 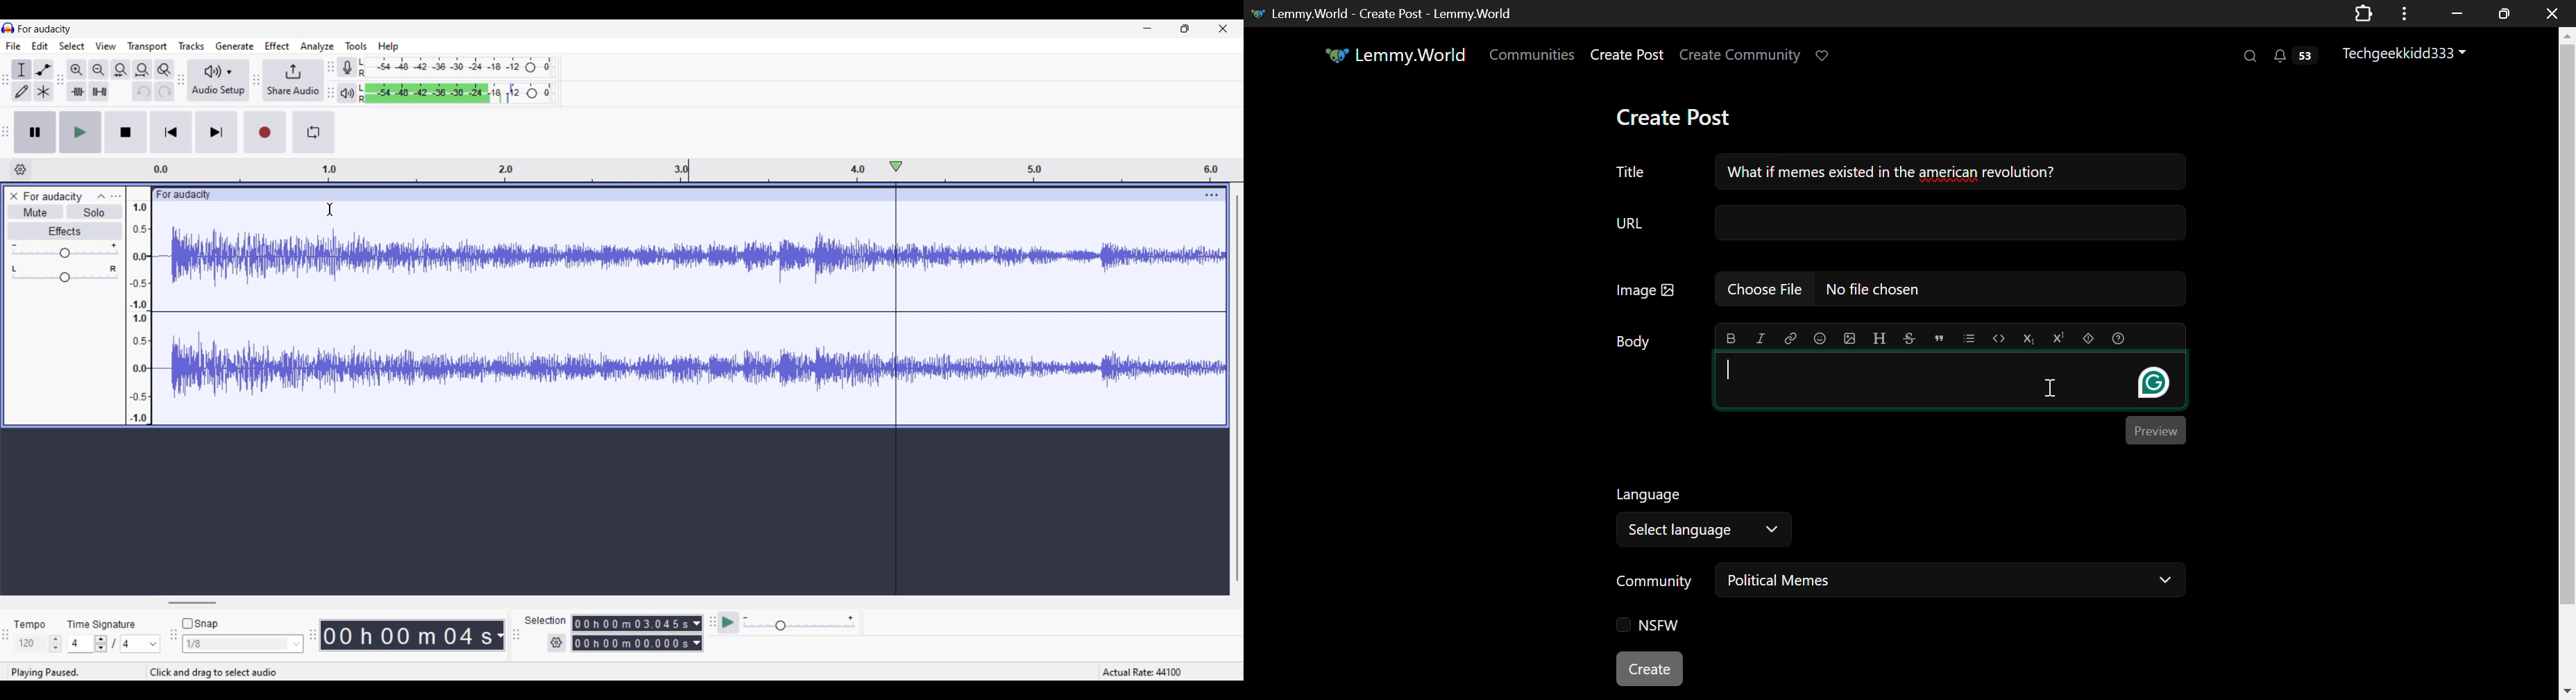 What do you see at coordinates (457, 93) in the screenshot?
I see `Playback level` at bounding box center [457, 93].